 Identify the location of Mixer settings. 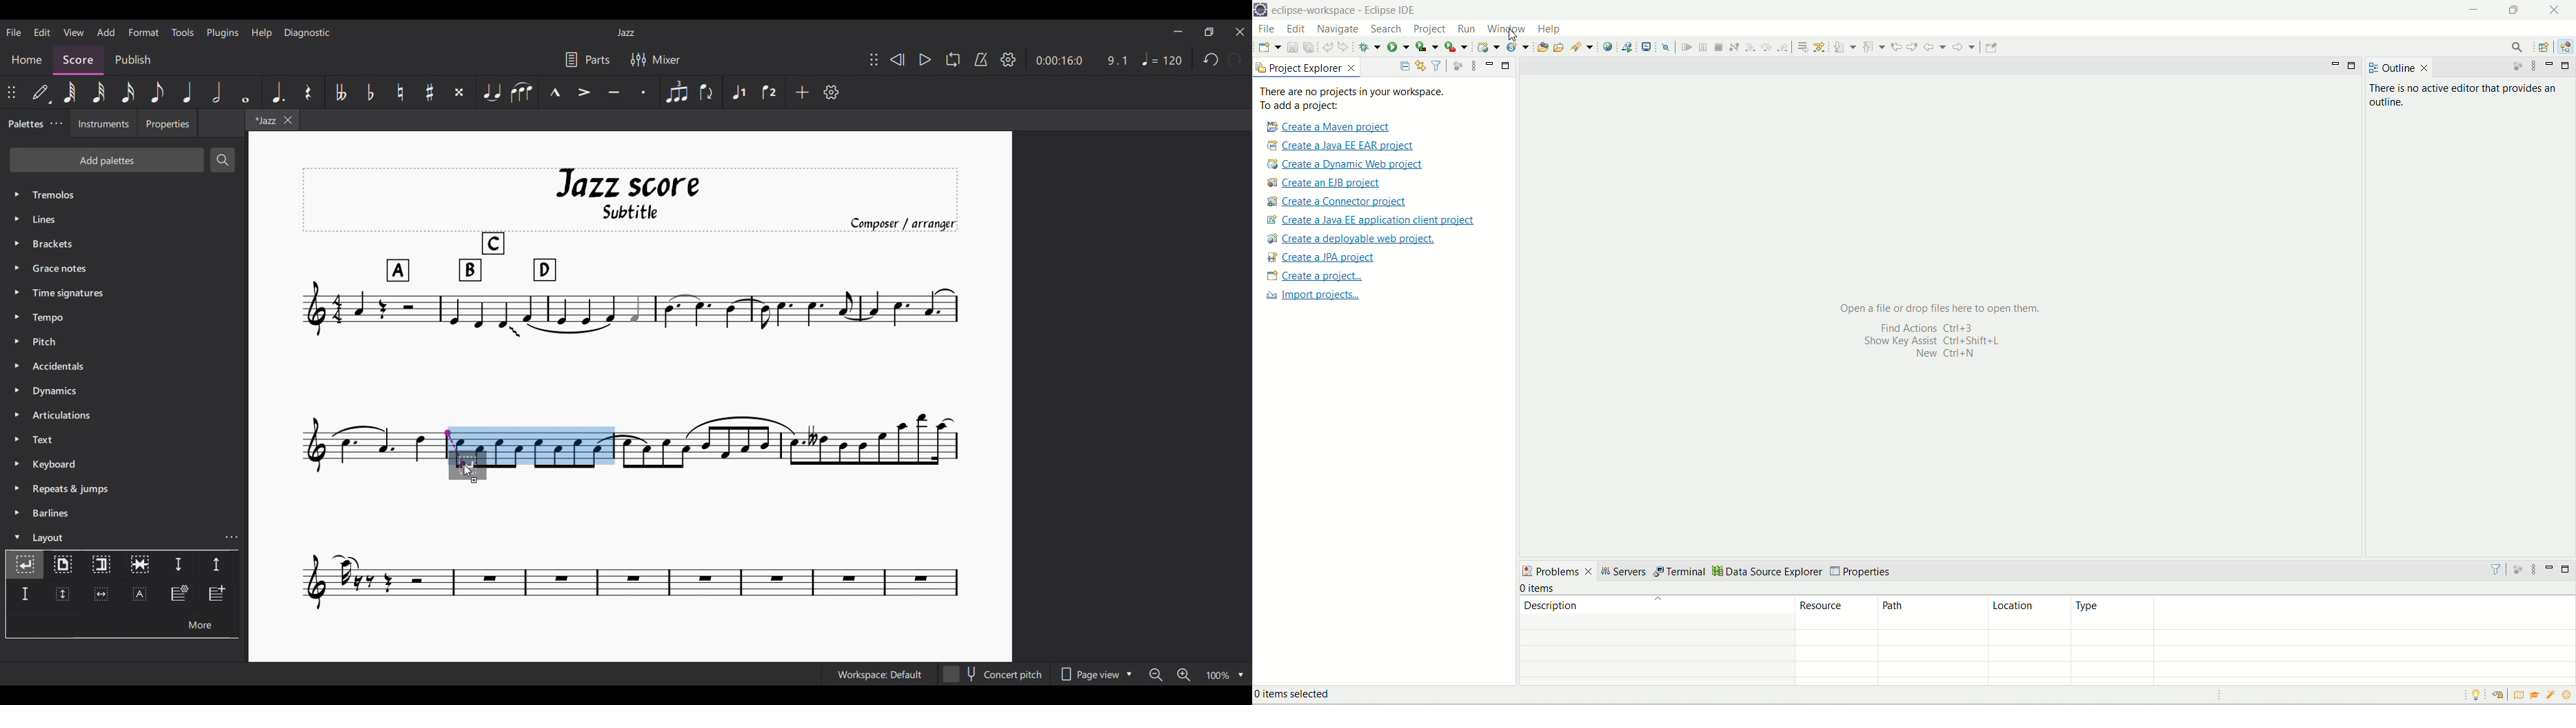
(656, 60).